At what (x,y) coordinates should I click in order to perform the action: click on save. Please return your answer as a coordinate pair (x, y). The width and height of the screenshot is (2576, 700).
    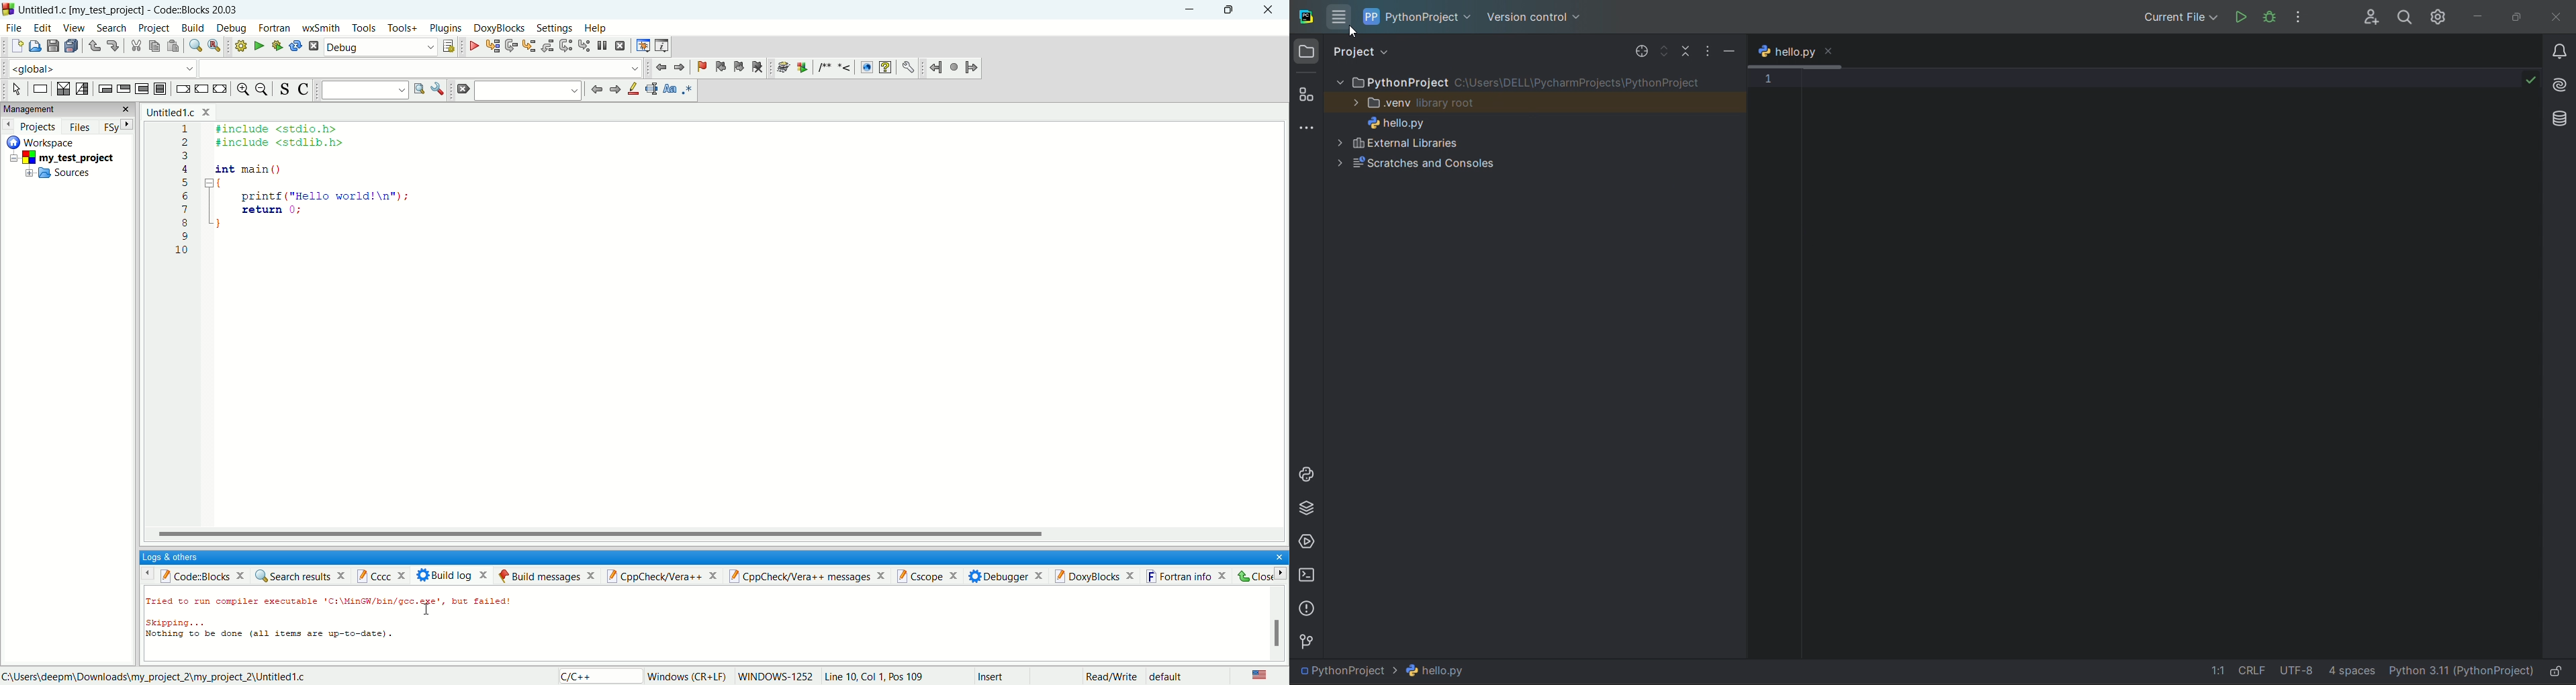
    Looking at the image, I should click on (53, 46).